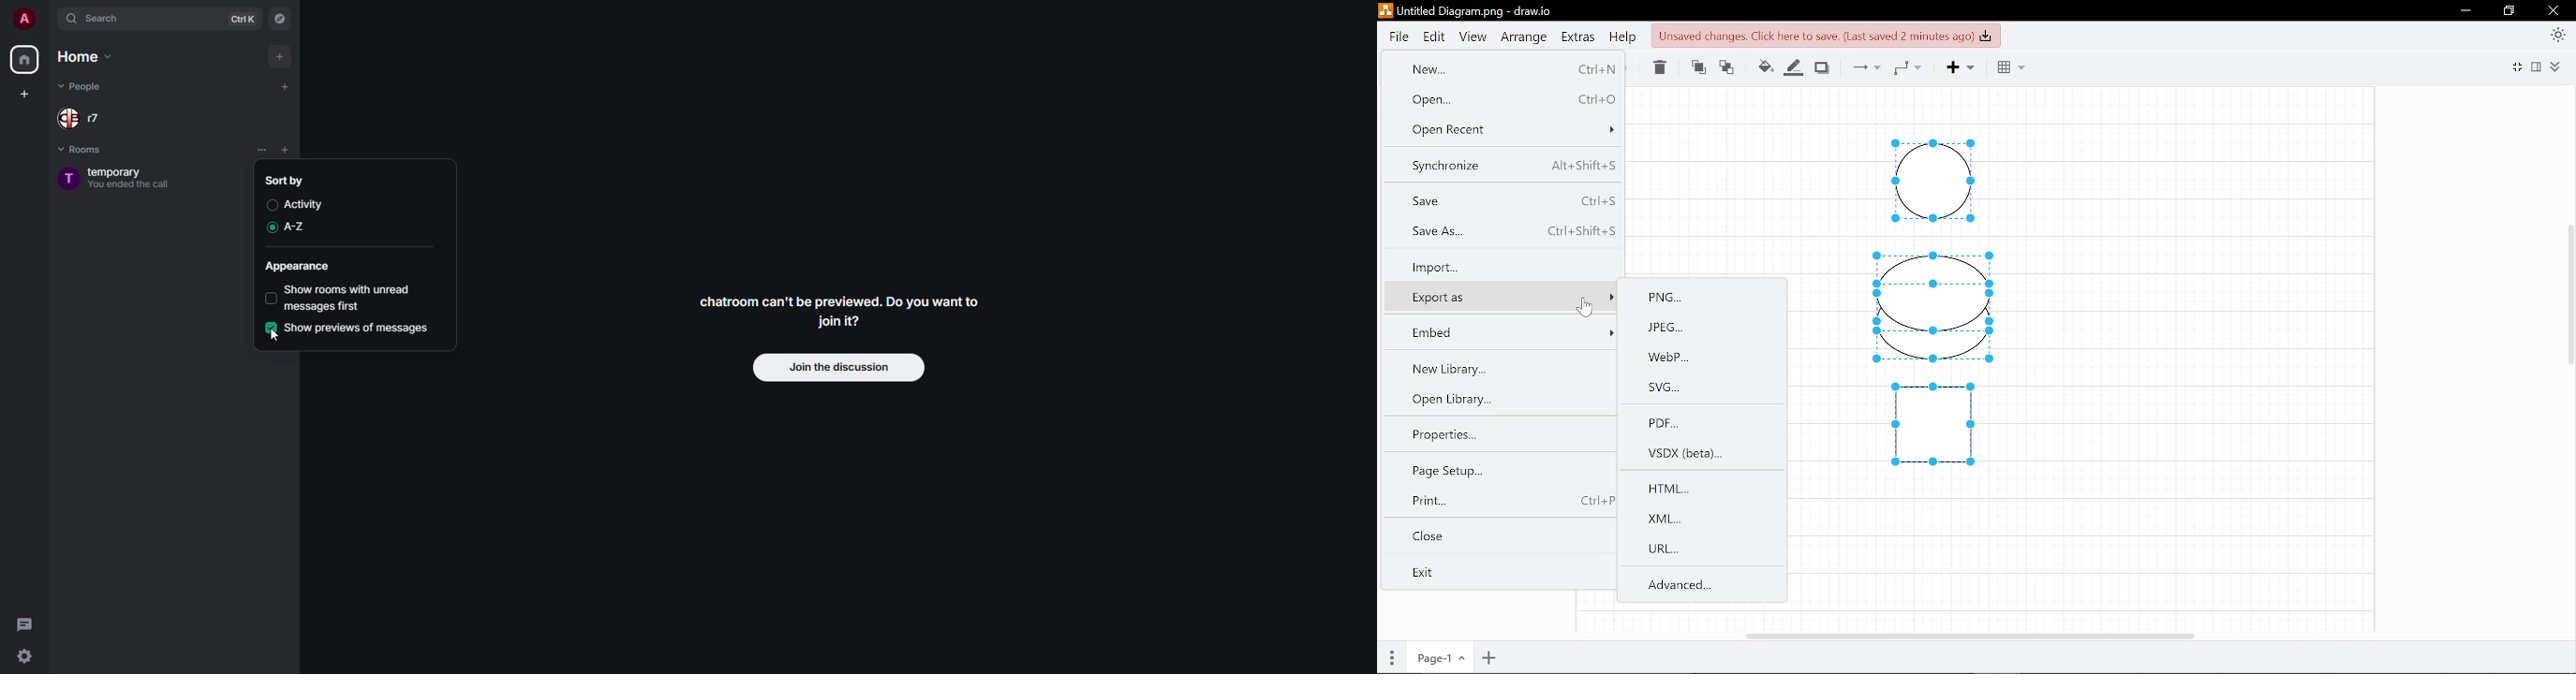  Describe the element at coordinates (286, 180) in the screenshot. I see `sort by` at that location.